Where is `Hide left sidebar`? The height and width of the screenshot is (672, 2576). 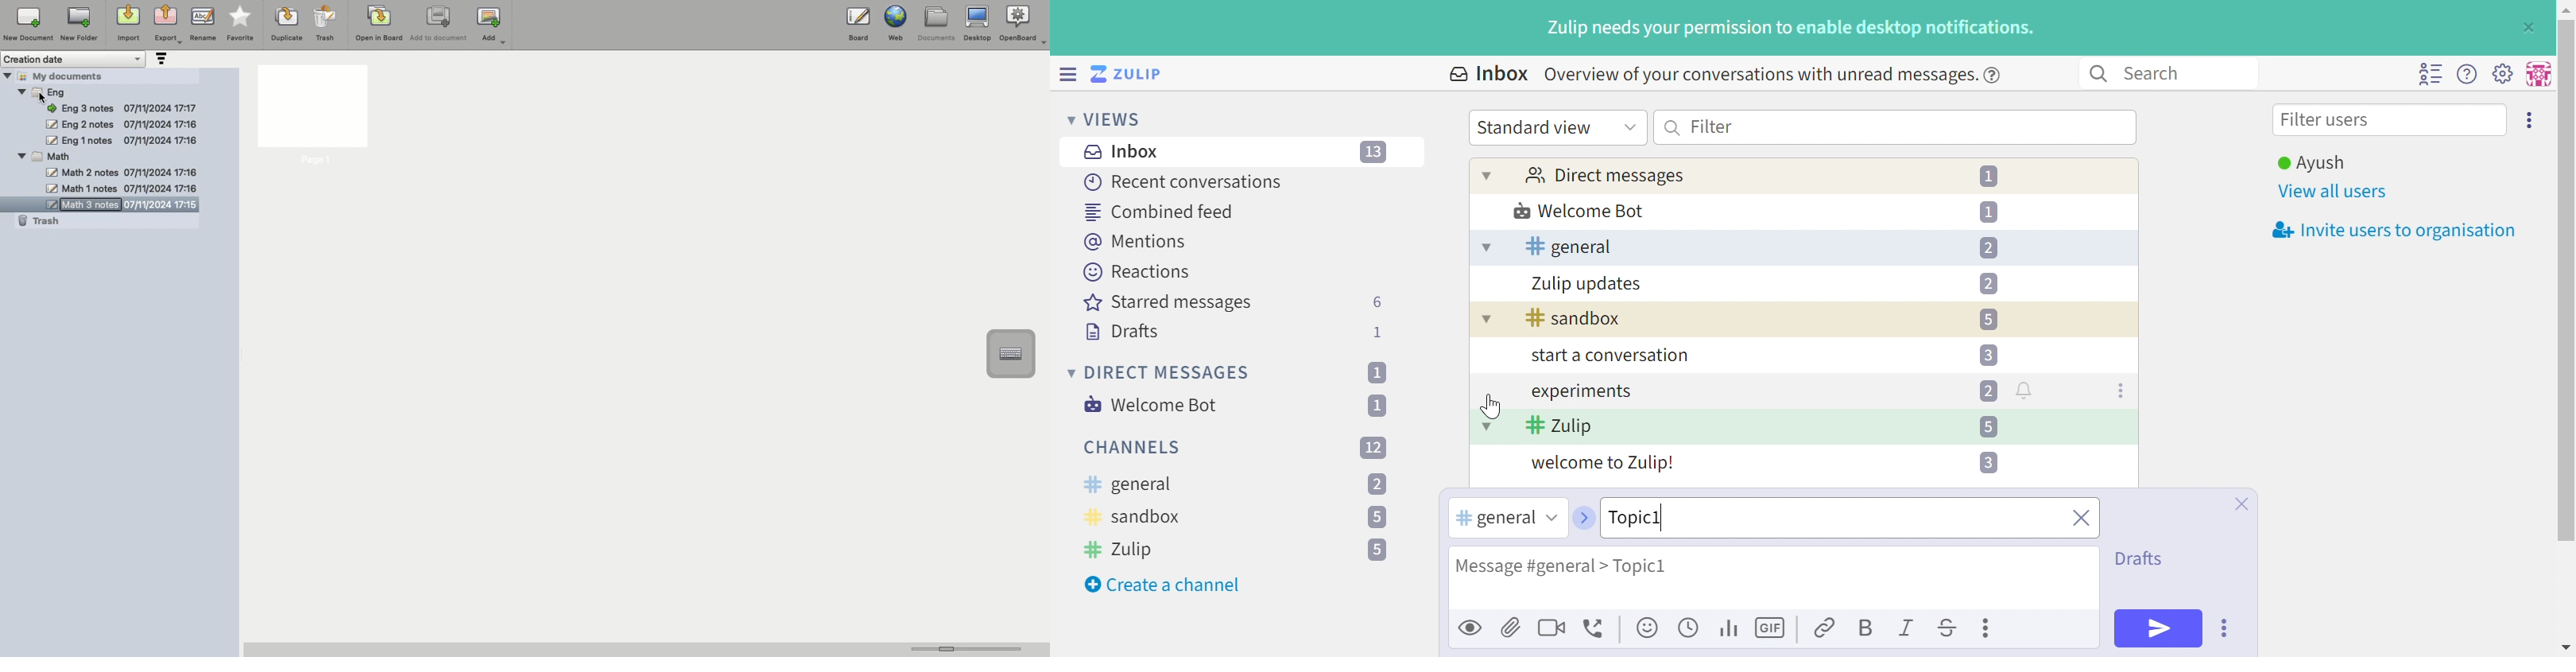
Hide left sidebar is located at coordinates (1070, 74).